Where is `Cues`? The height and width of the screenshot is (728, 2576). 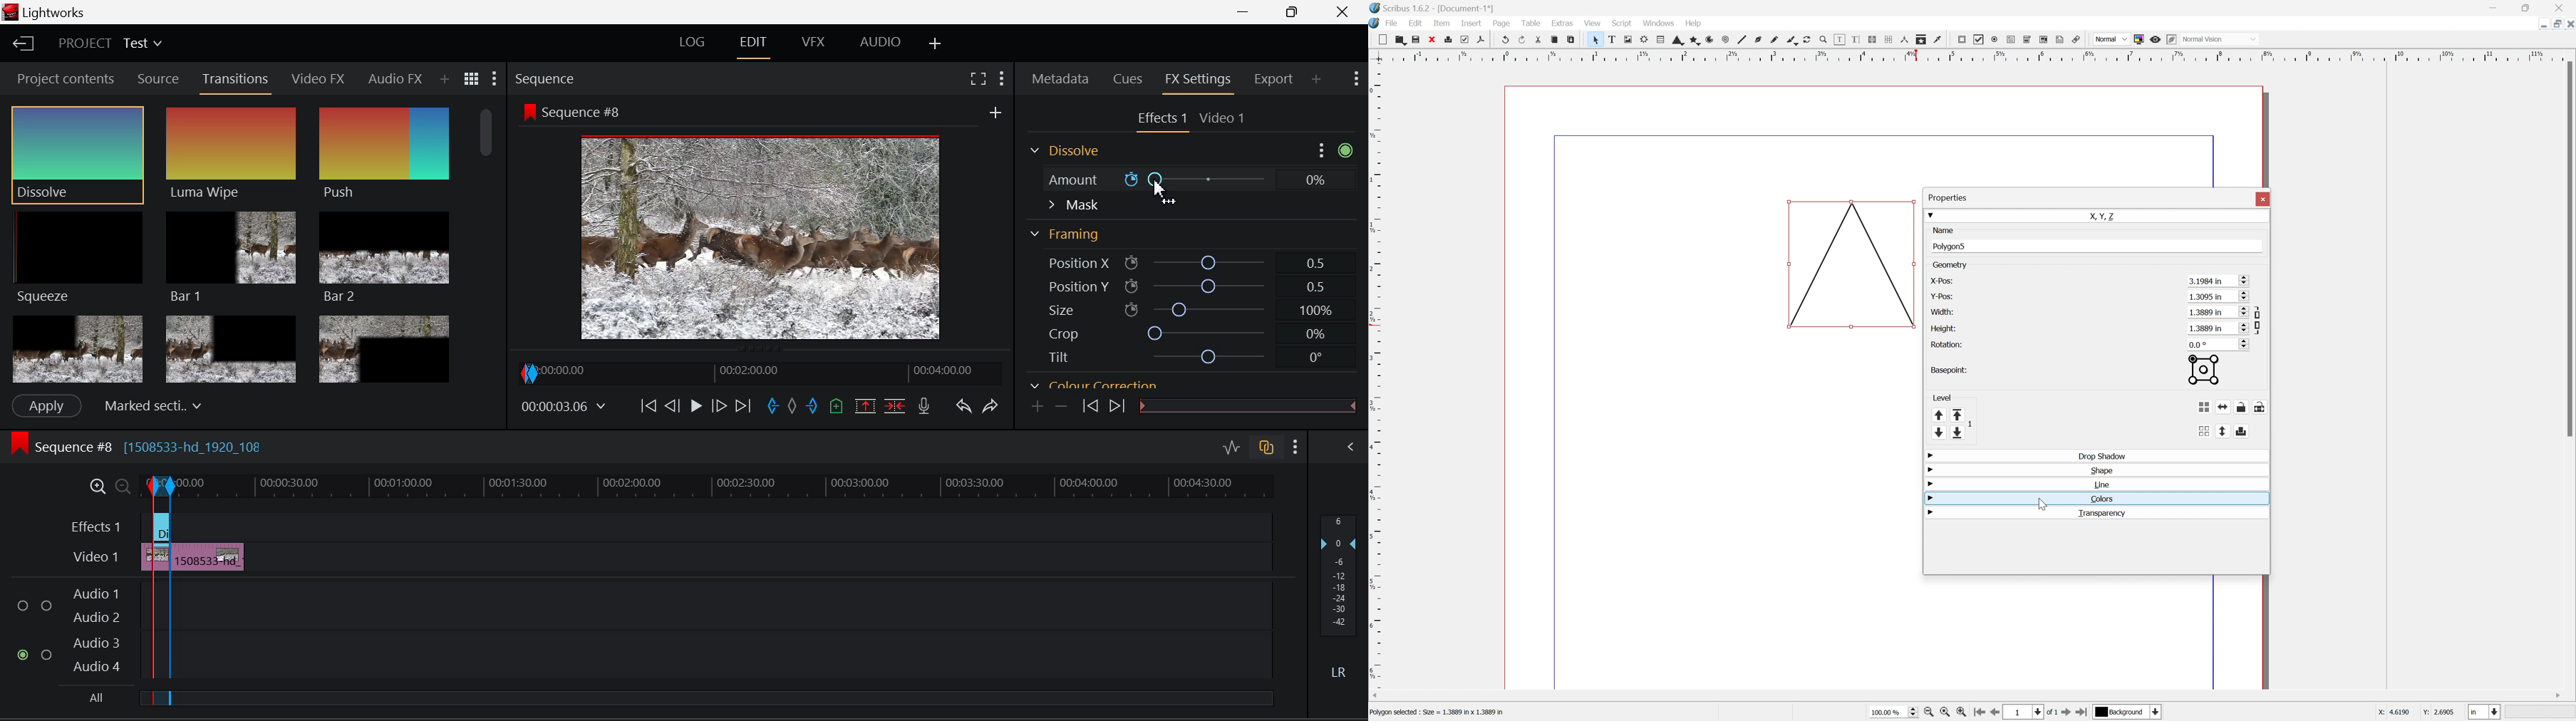 Cues is located at coordinates (1126, 80).